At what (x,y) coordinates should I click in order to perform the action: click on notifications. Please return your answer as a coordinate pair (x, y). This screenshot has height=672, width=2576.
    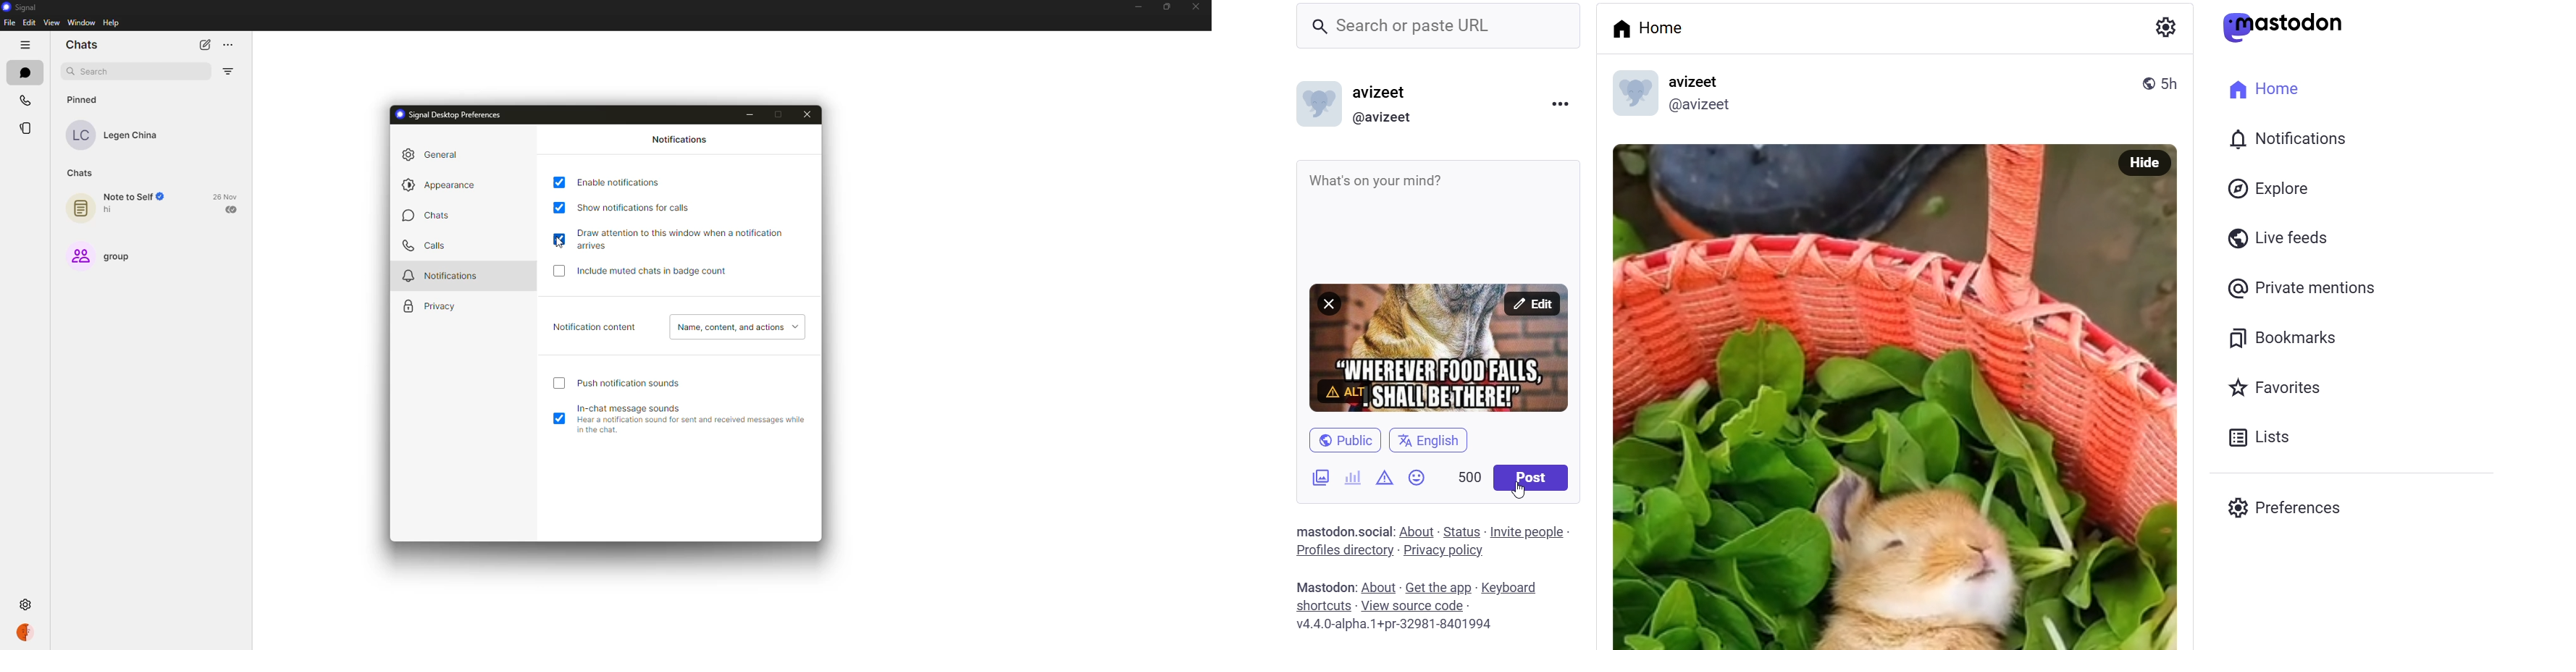
    Looking at the image, I should click on (441, 275).